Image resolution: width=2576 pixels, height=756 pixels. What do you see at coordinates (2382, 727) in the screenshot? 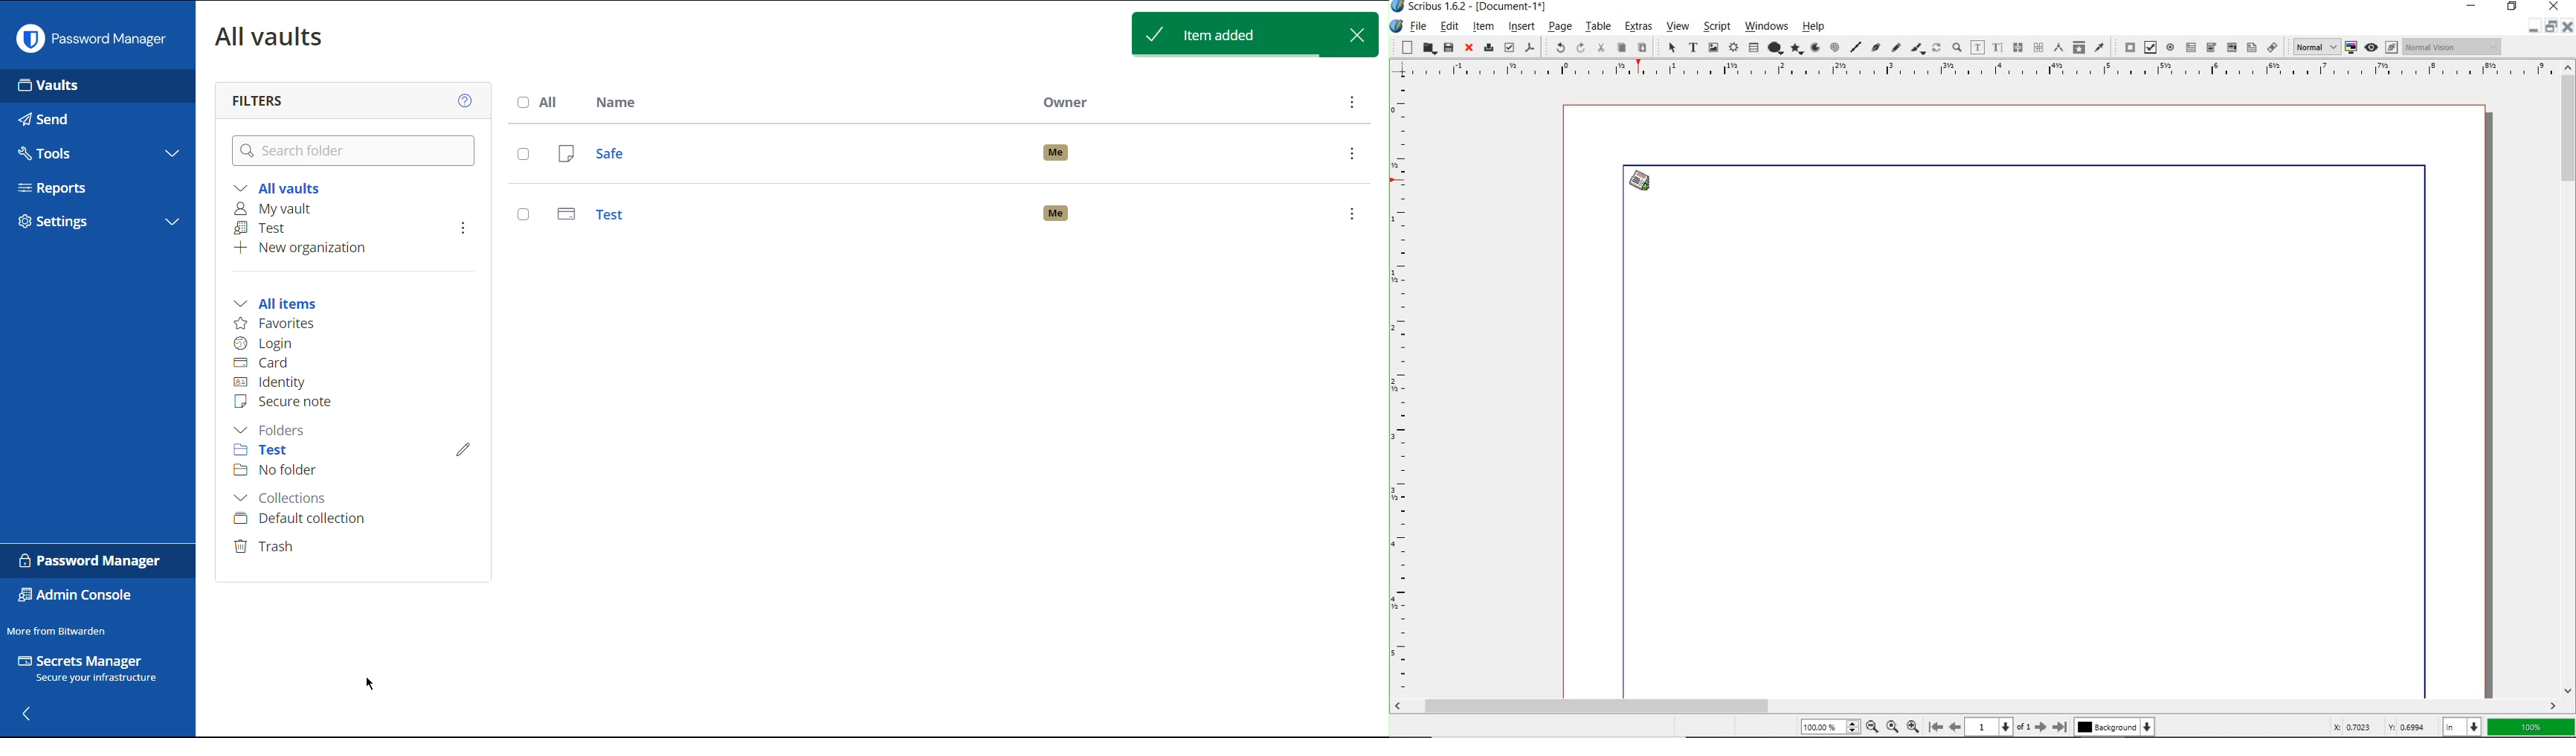
I see `cursor coordinates` at bounding box center [2382, 727].